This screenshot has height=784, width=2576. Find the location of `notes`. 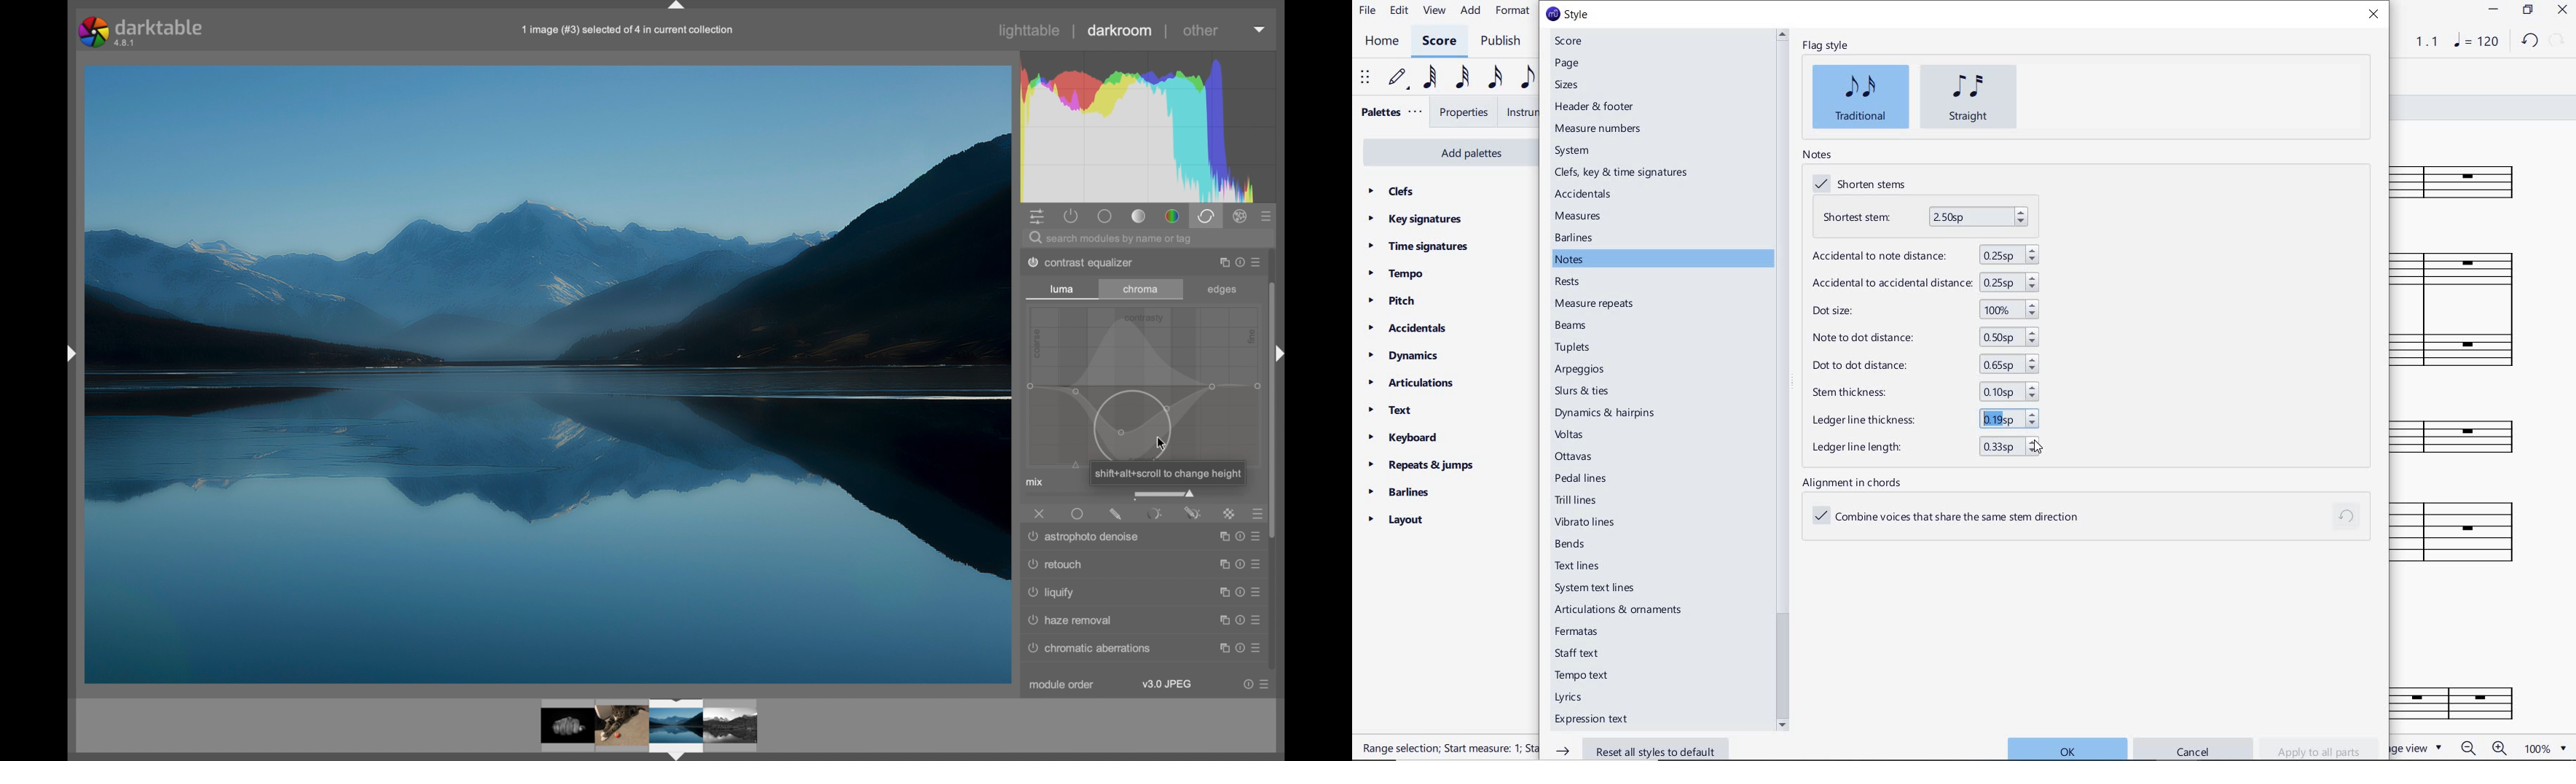

notes is located at coordinates (1573, 259).